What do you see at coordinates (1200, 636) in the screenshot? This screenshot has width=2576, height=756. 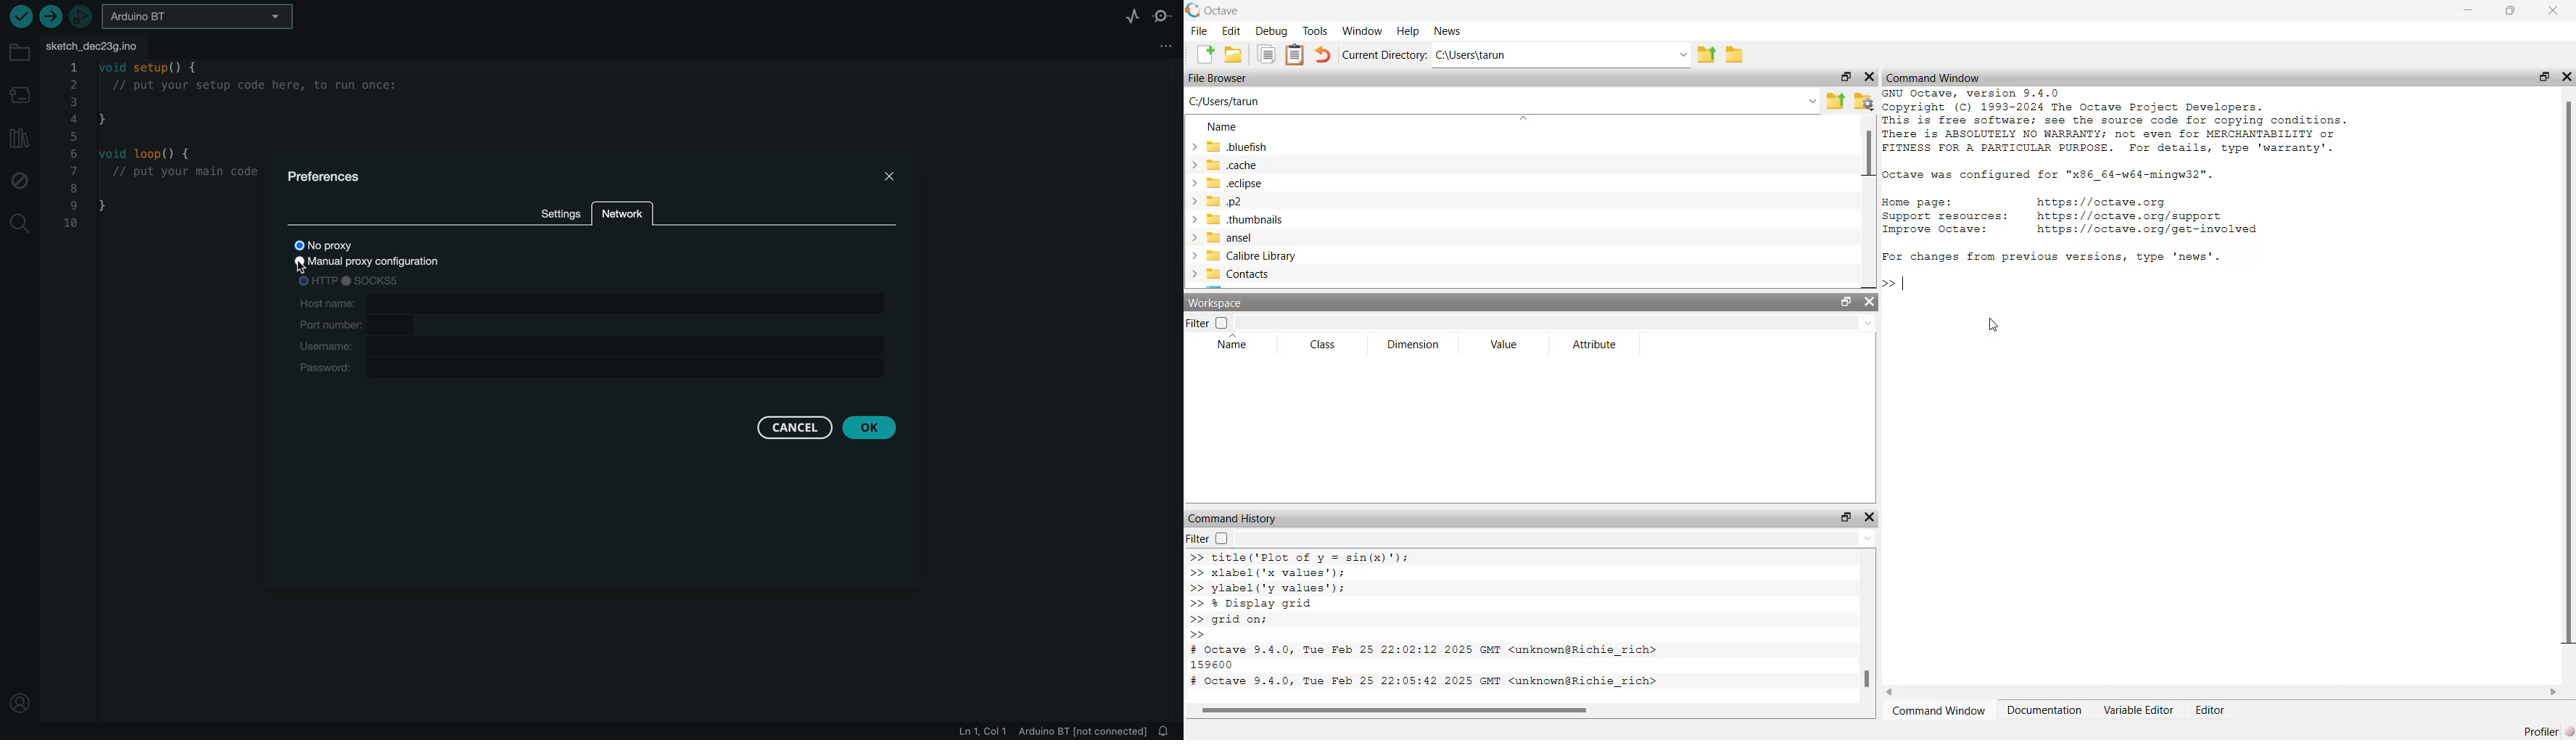 I see `>>` at bounding box center [1200, 636].